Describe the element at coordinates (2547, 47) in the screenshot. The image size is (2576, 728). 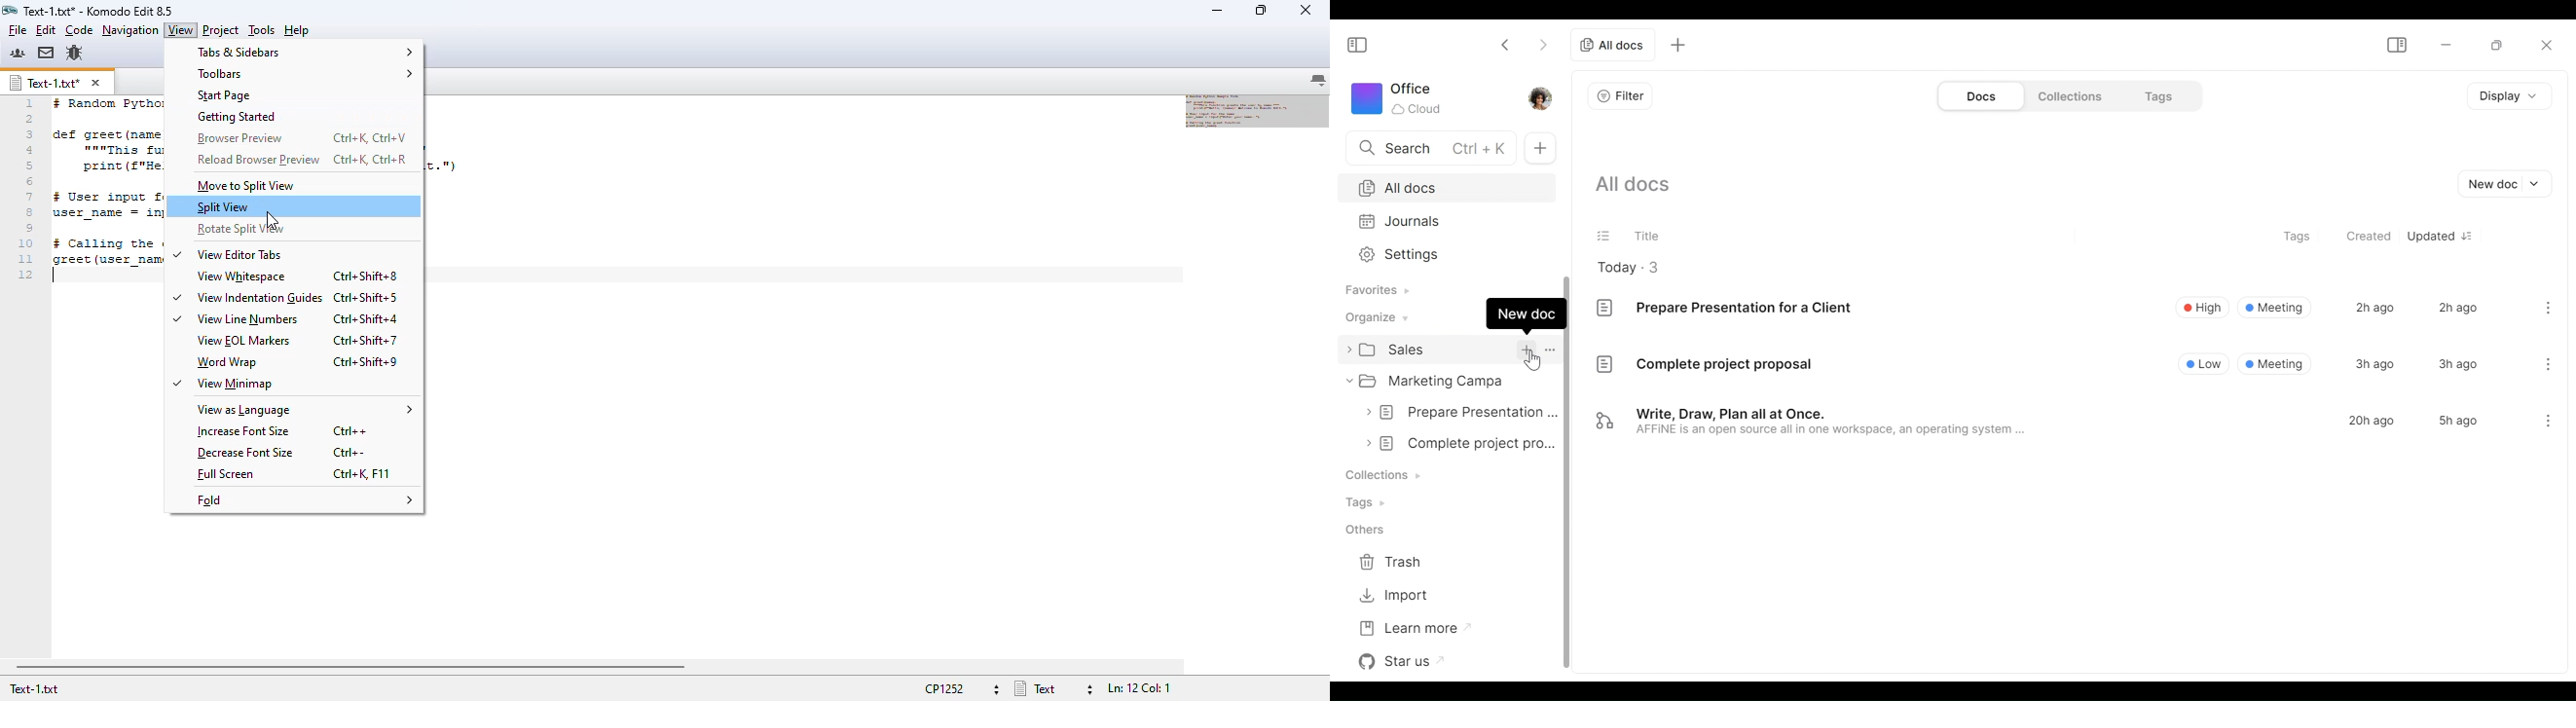
I see `Close` at that location.